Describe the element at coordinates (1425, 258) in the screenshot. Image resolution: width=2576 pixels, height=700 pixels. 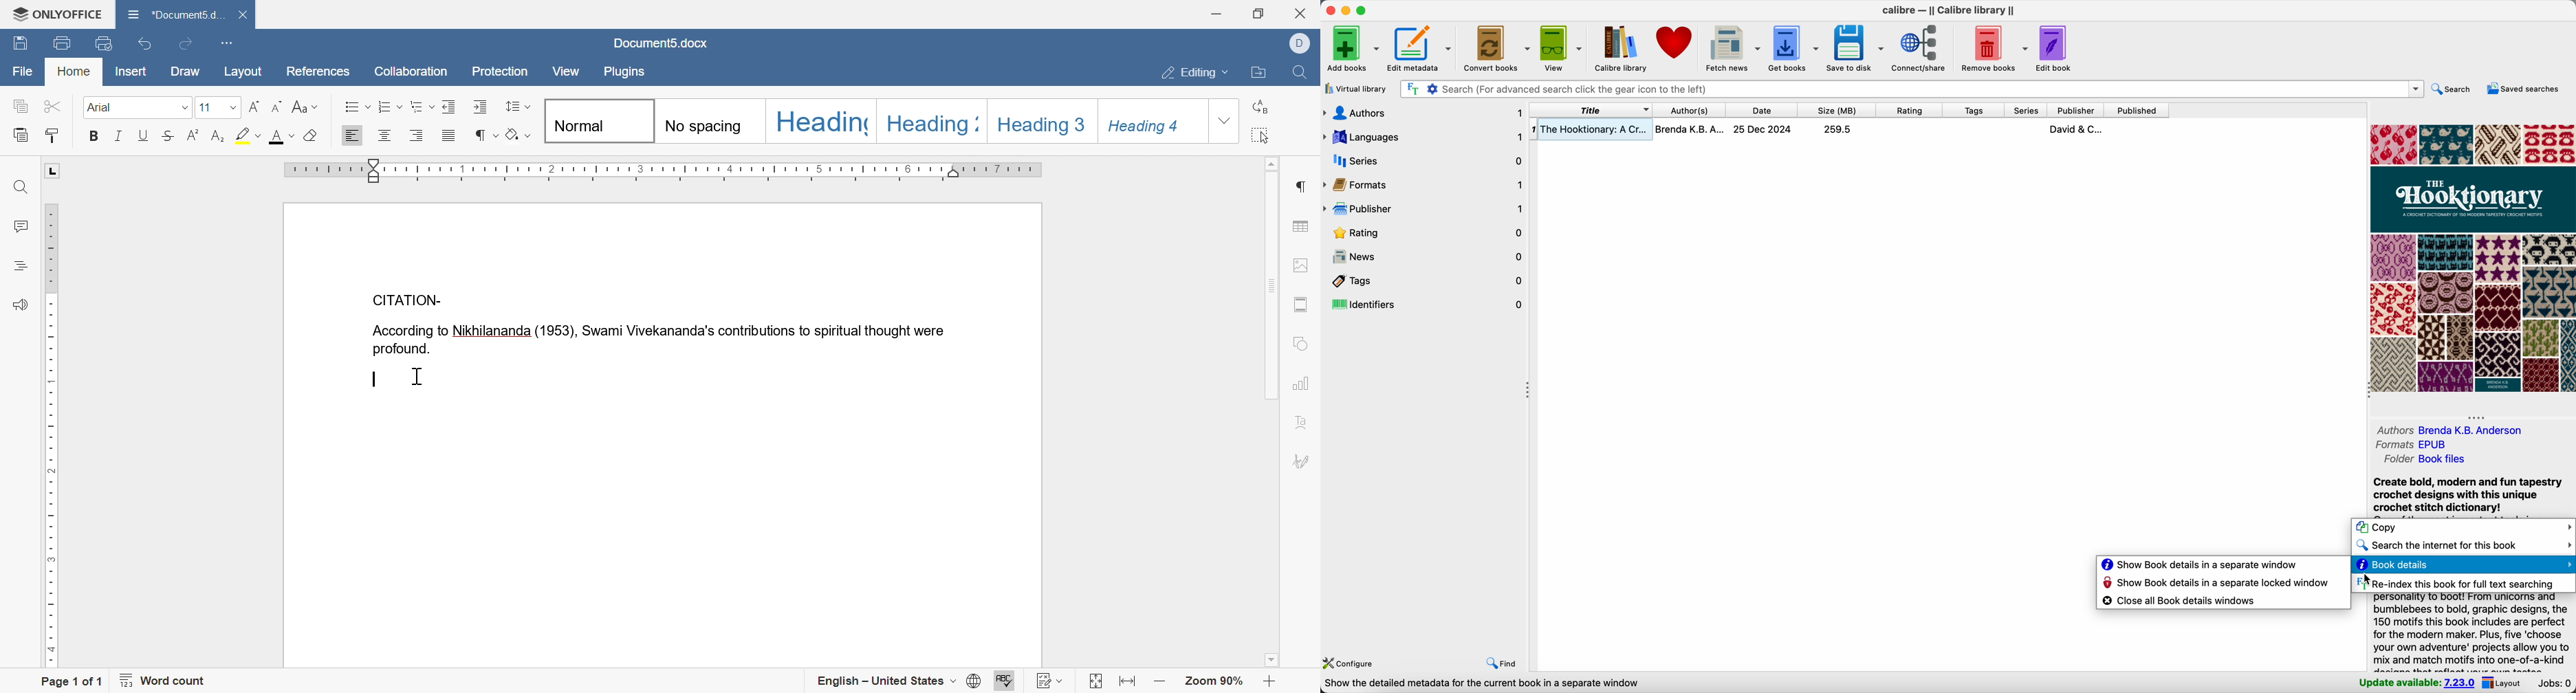
I see `news` at that location.